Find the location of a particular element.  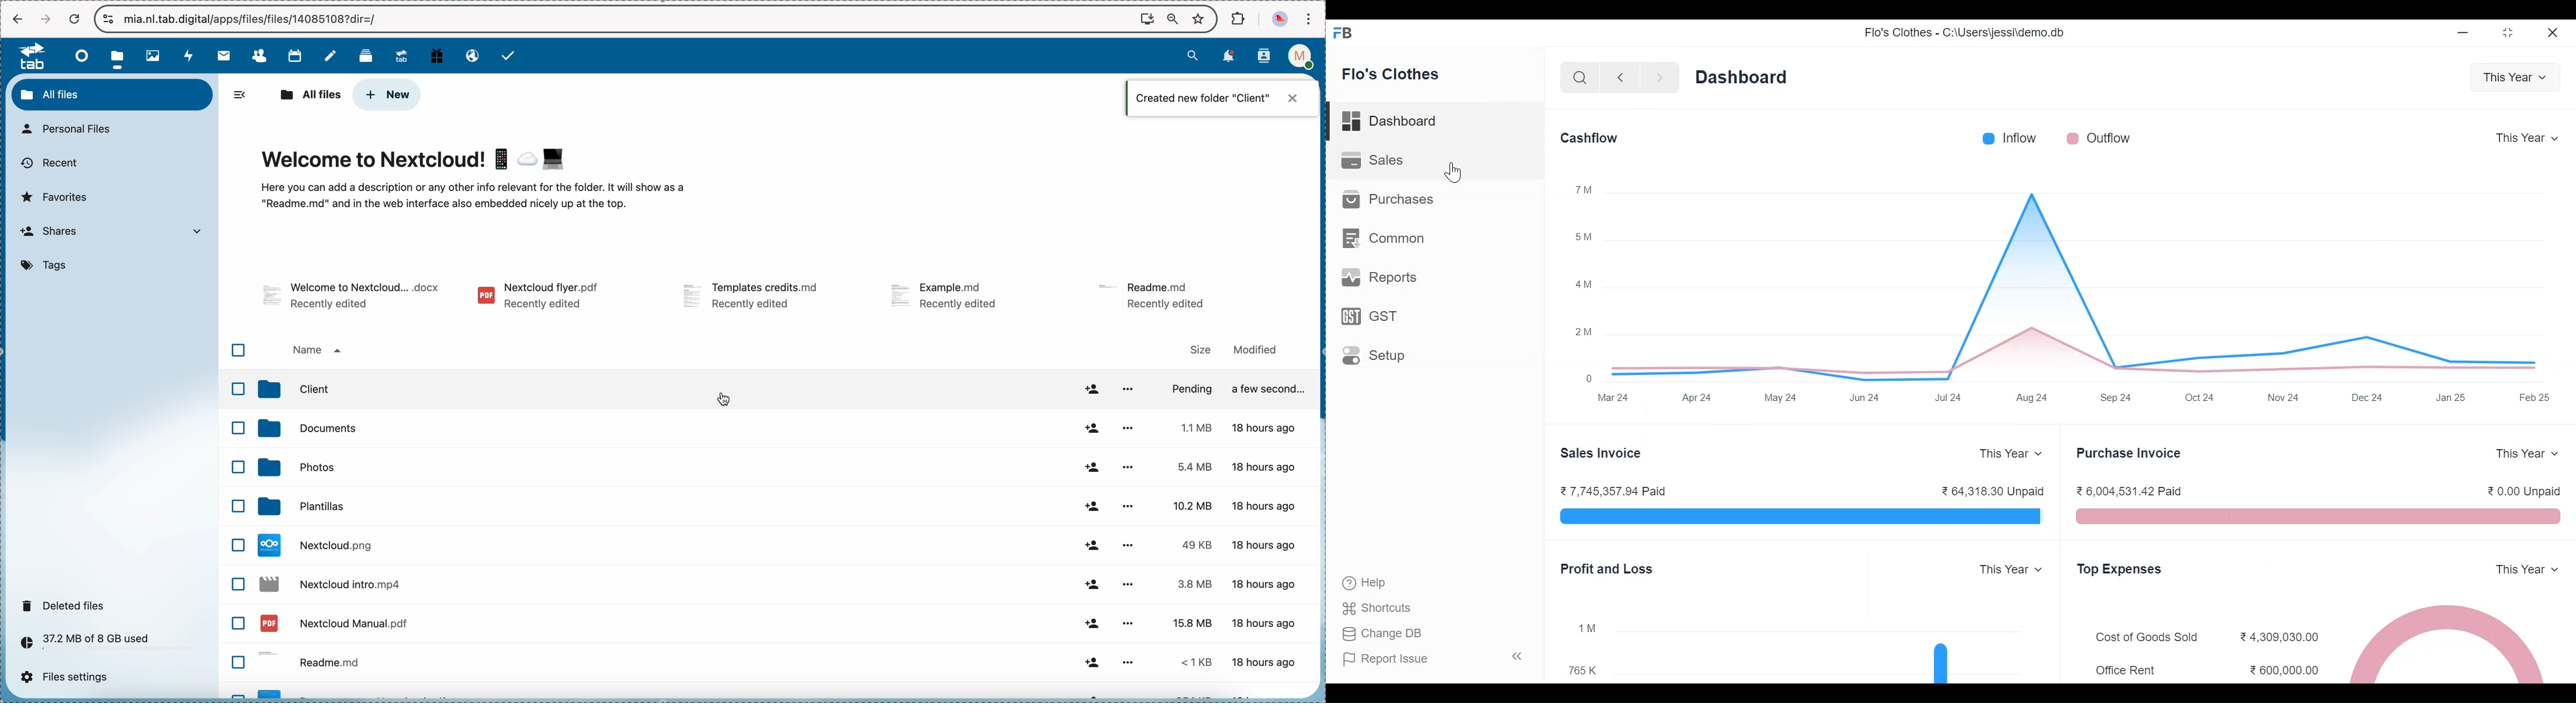

click on new is located at coordinates (386, 95).